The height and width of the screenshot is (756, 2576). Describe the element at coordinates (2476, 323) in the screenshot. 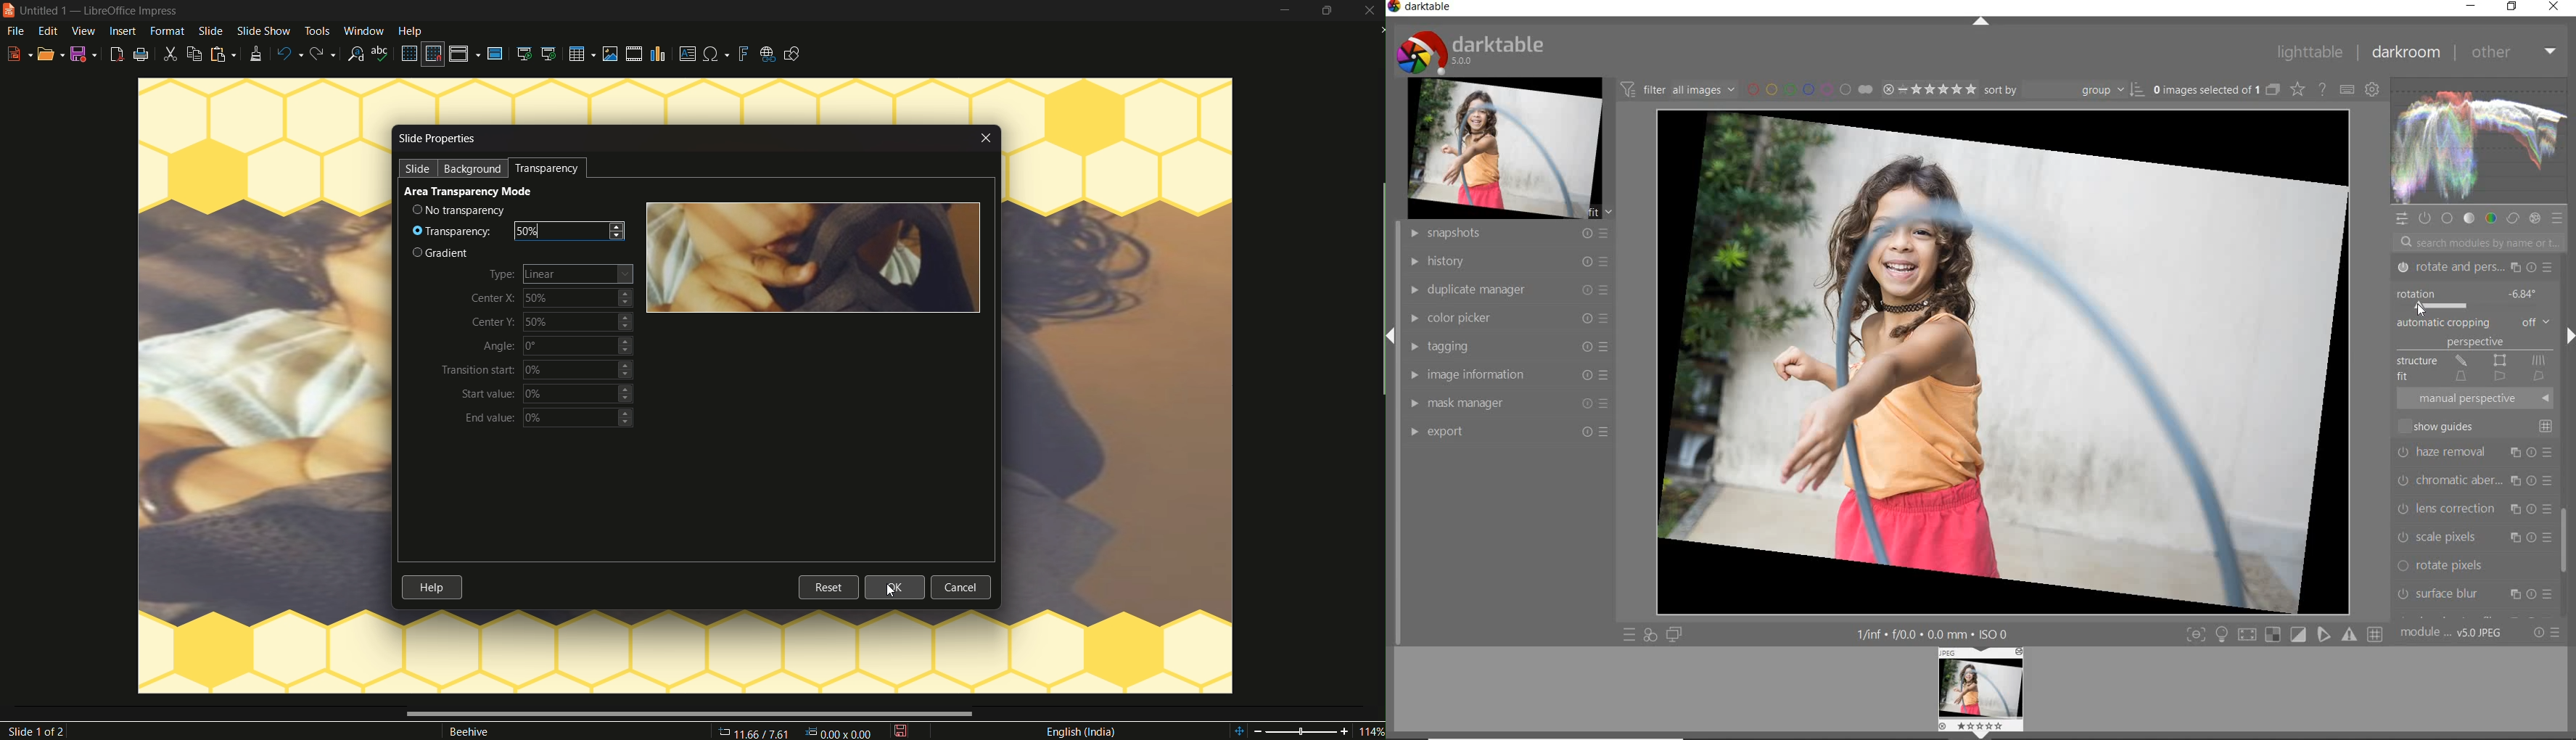

I see `AUTOMATIC CROPPING` at that location.